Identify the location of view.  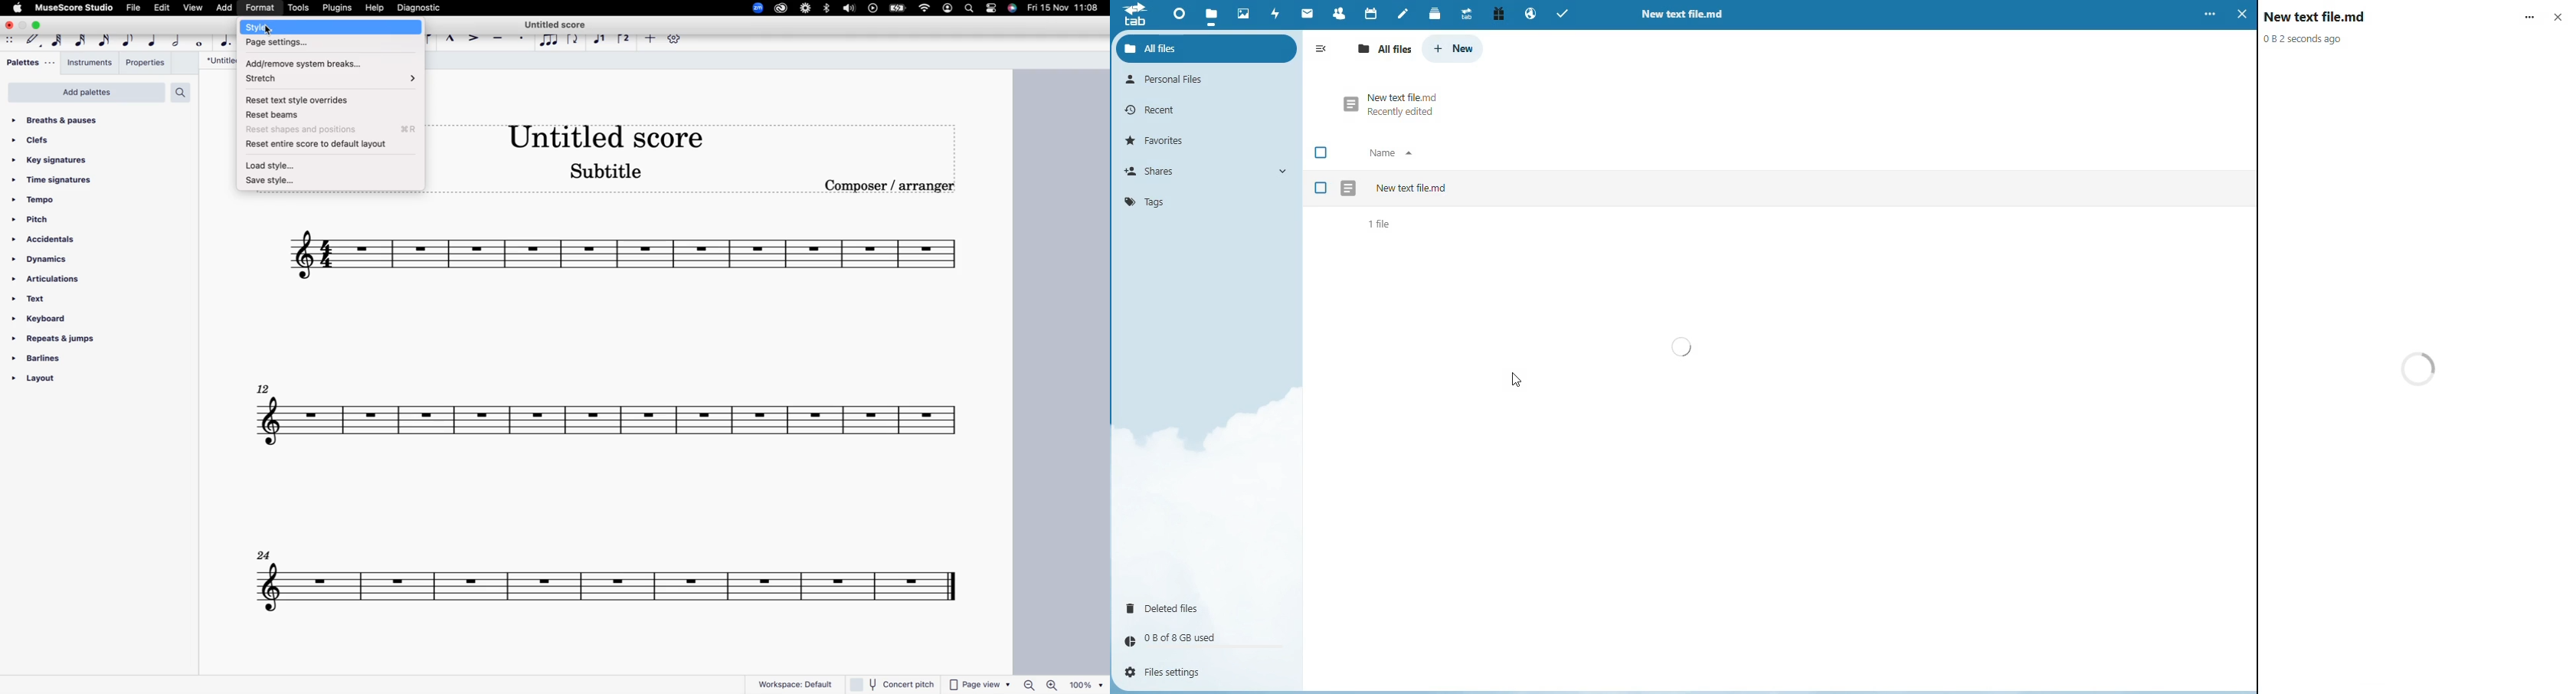
(192, 8).